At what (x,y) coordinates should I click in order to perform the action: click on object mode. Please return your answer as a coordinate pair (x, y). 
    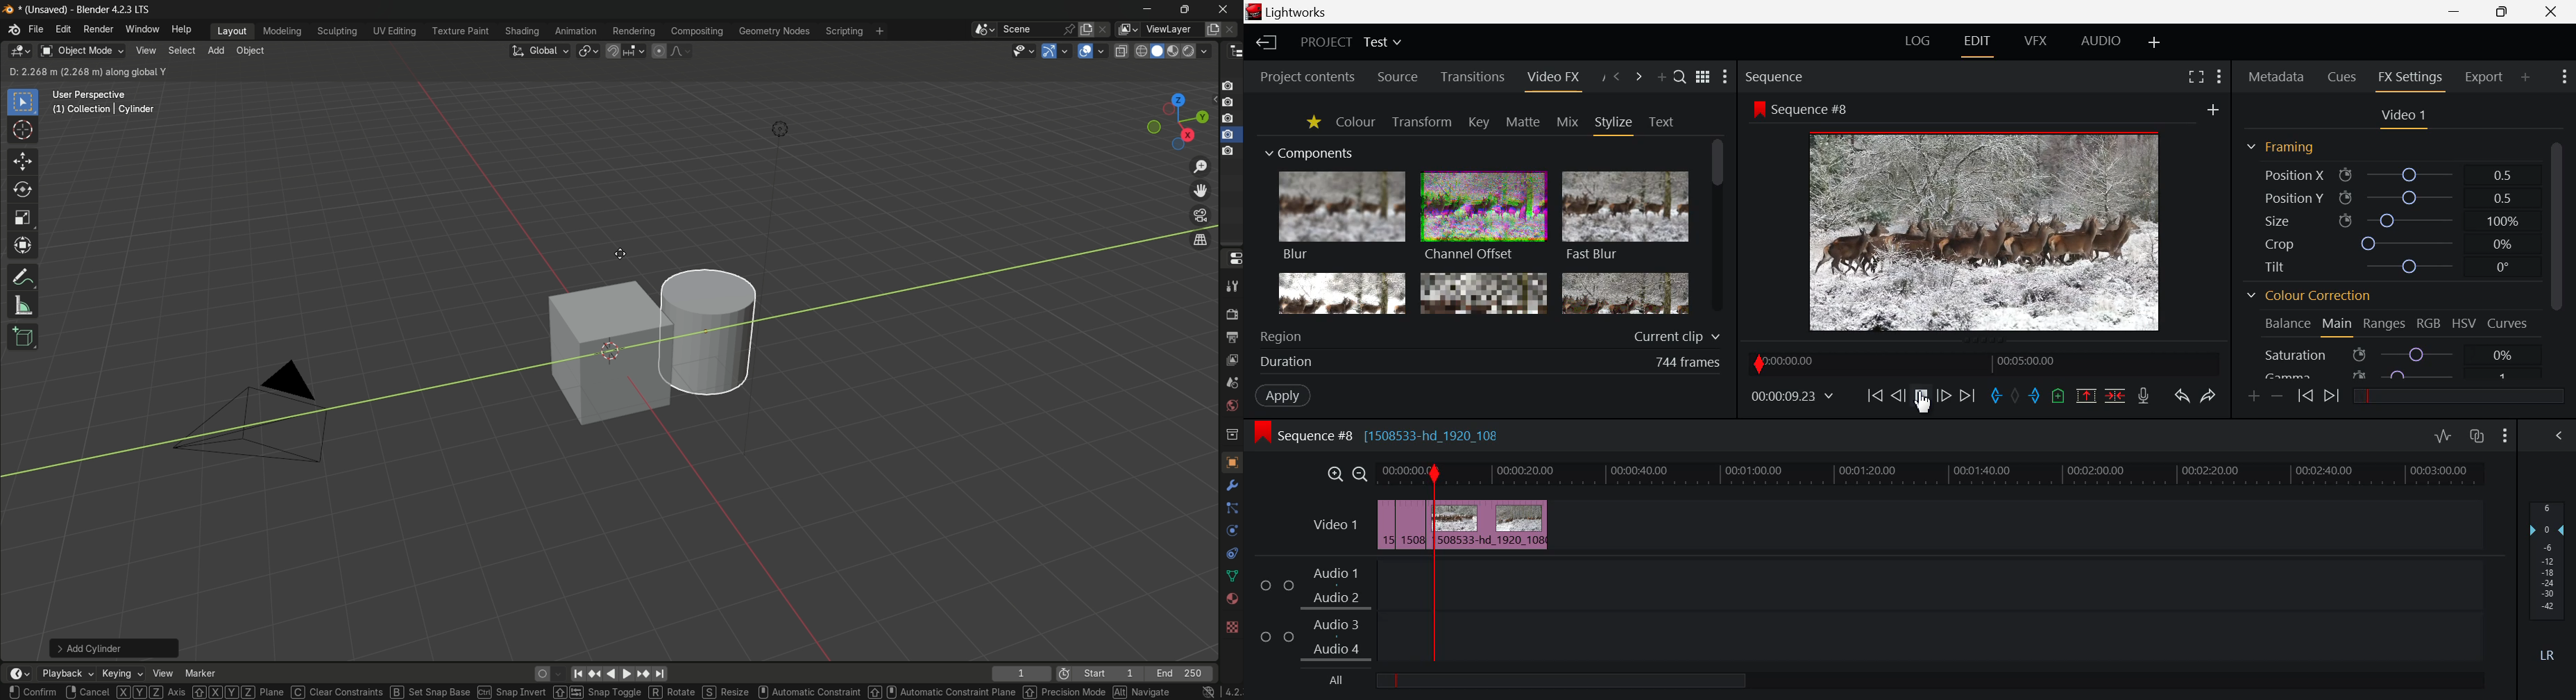
    Looking at the image, I should click on (81, 51).